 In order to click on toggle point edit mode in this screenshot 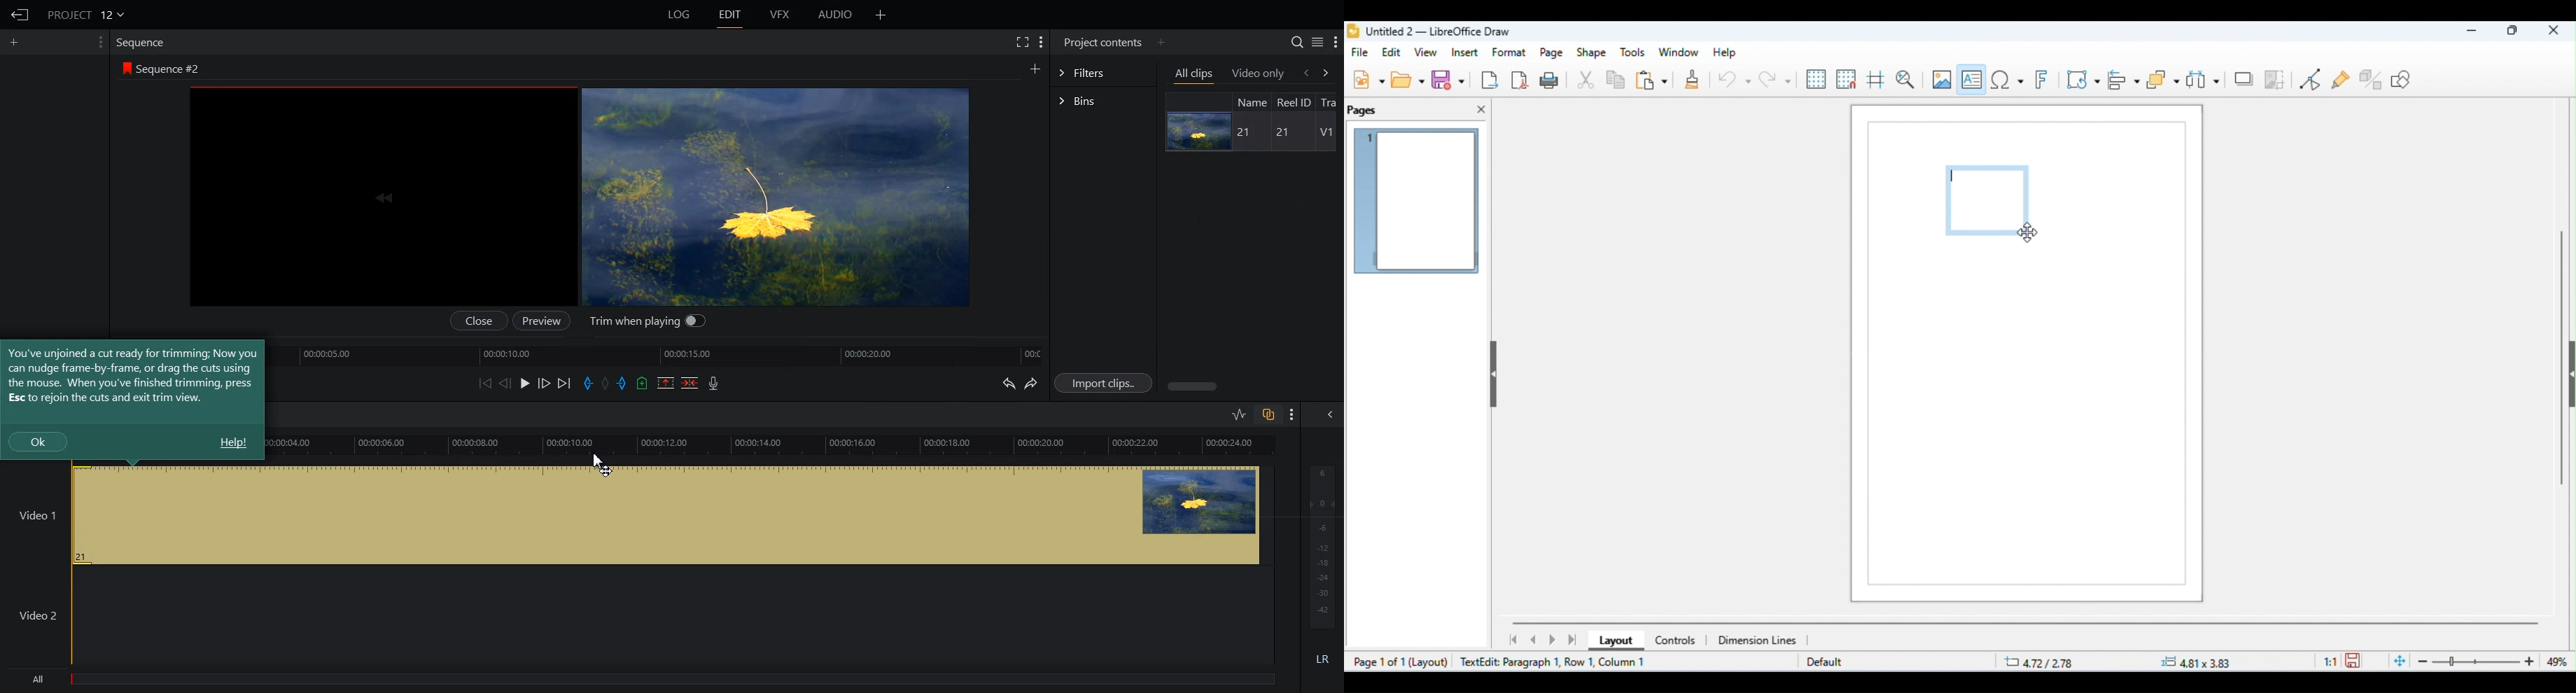, I will do `click(2313, 80)`.